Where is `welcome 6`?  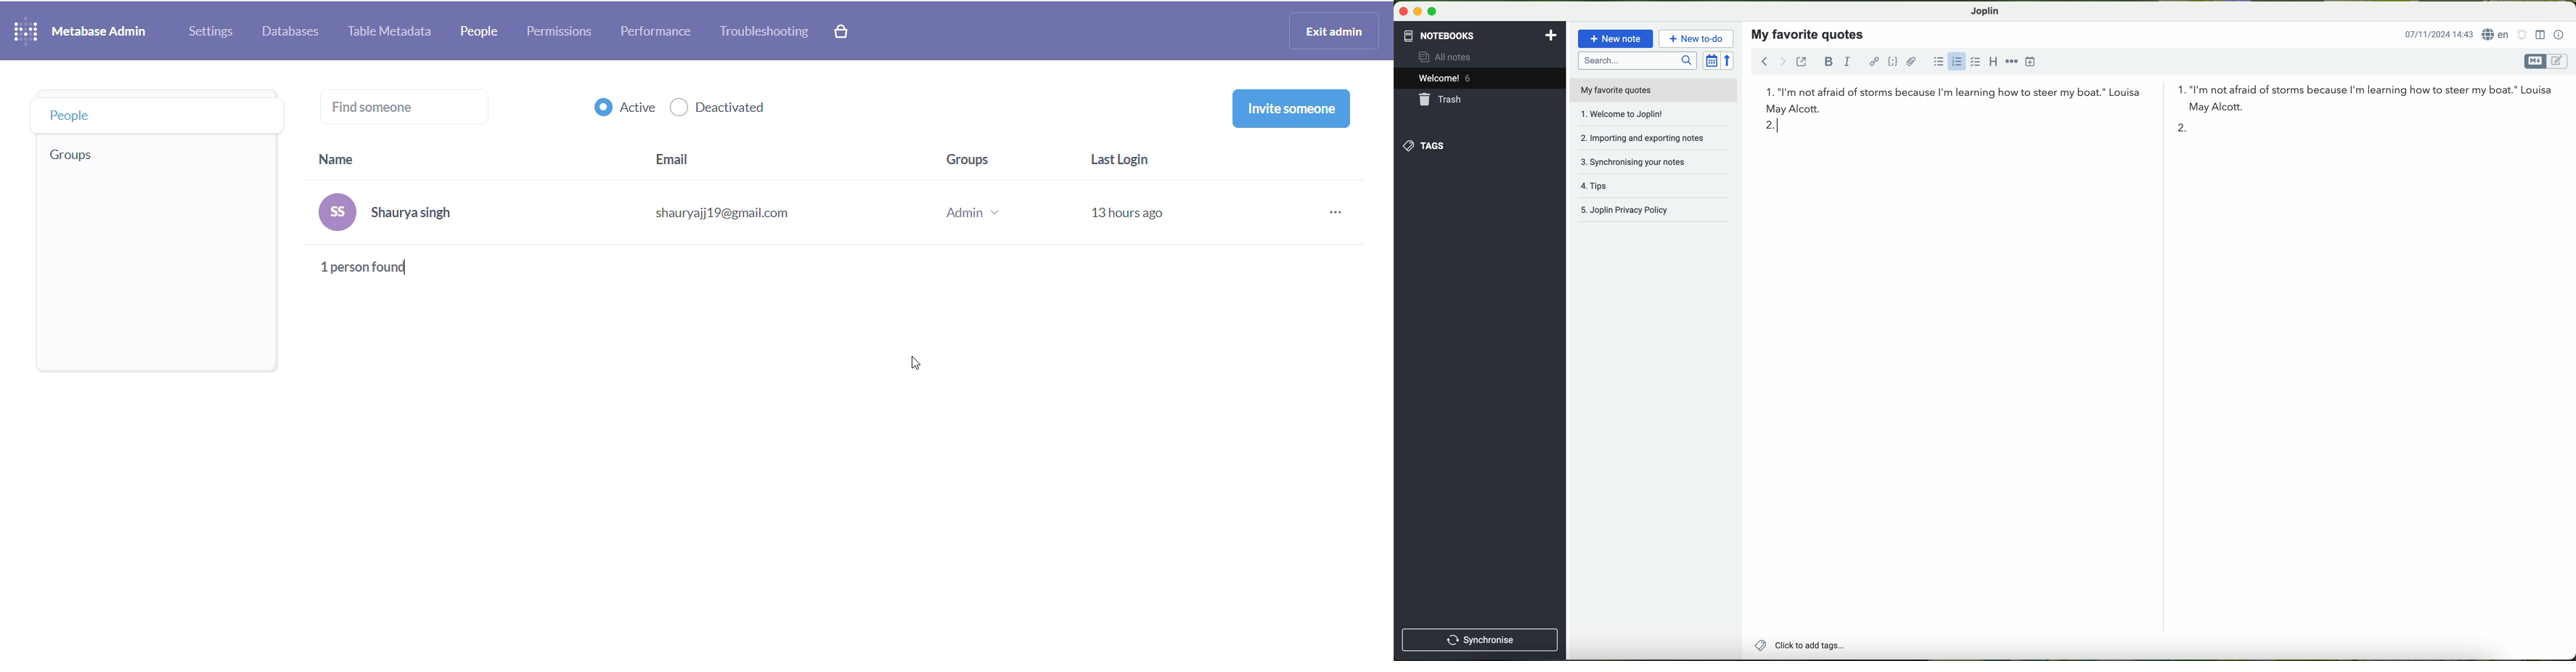
welcome 6 is located at coordinates (1483, 78).